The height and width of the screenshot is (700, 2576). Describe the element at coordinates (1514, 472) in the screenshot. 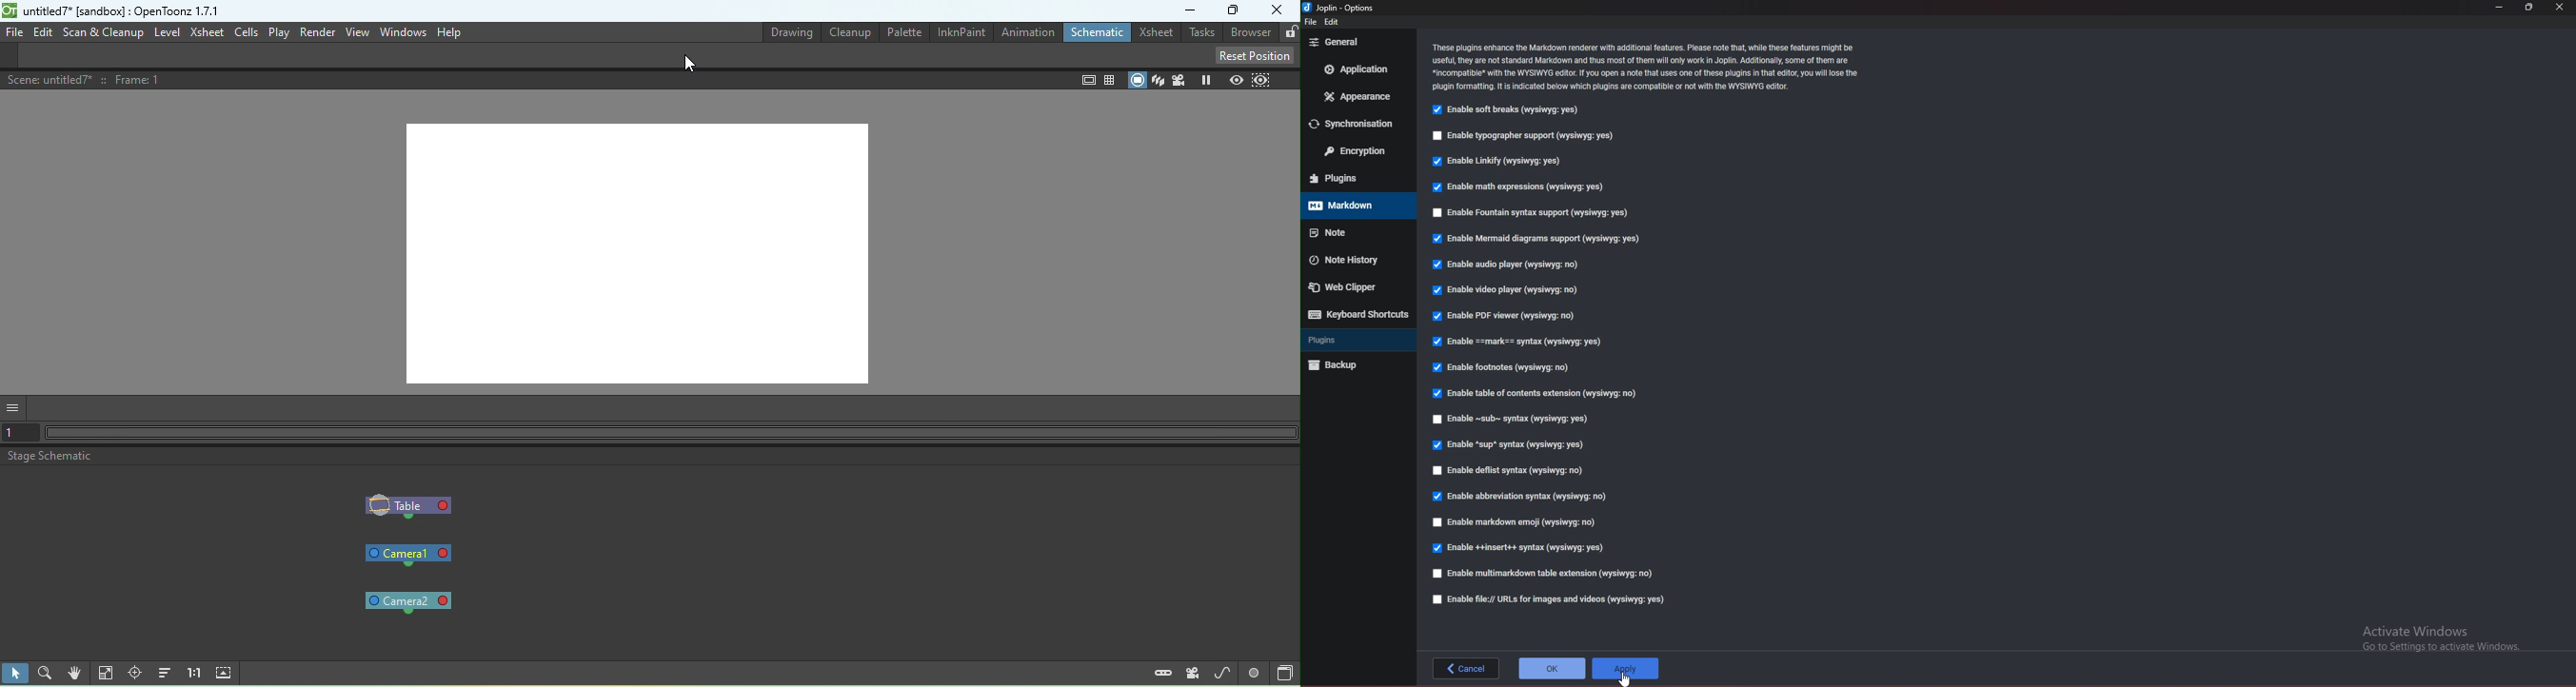

I see `enable deflist syntax` at that location.